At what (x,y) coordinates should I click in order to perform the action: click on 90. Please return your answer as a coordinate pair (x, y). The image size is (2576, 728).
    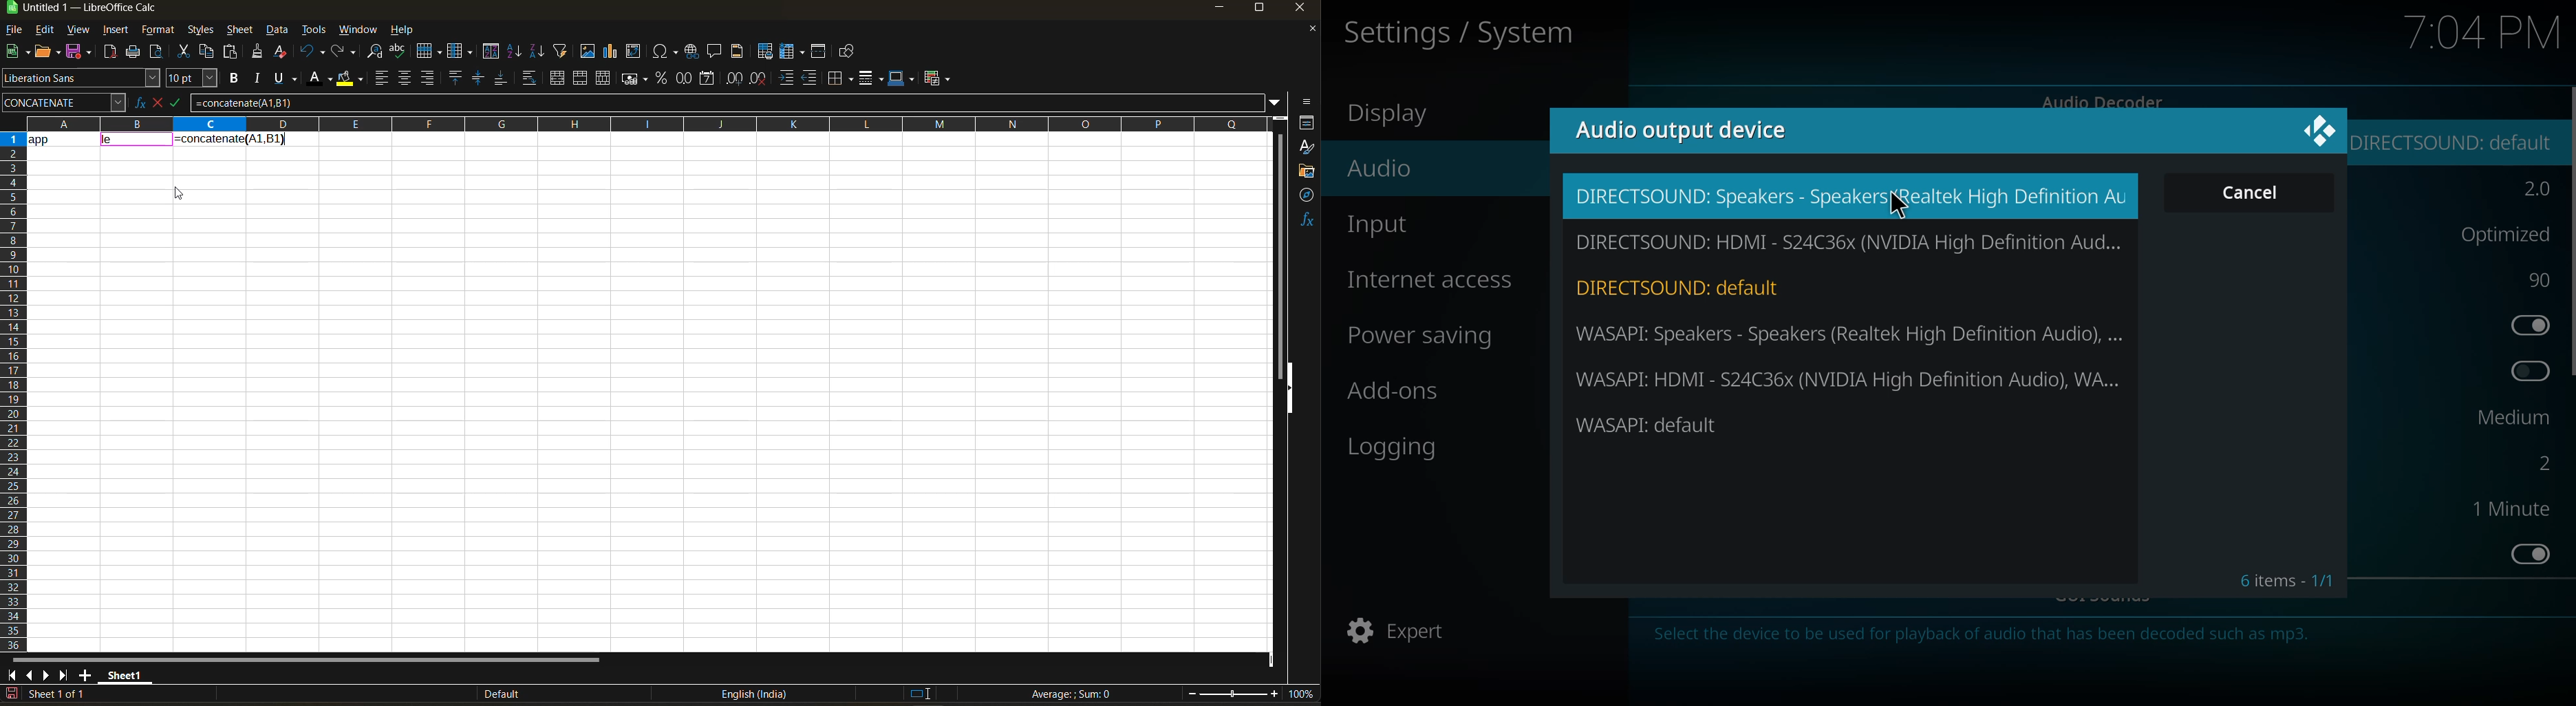
    Looking at the image, I should click on (2541, 280).